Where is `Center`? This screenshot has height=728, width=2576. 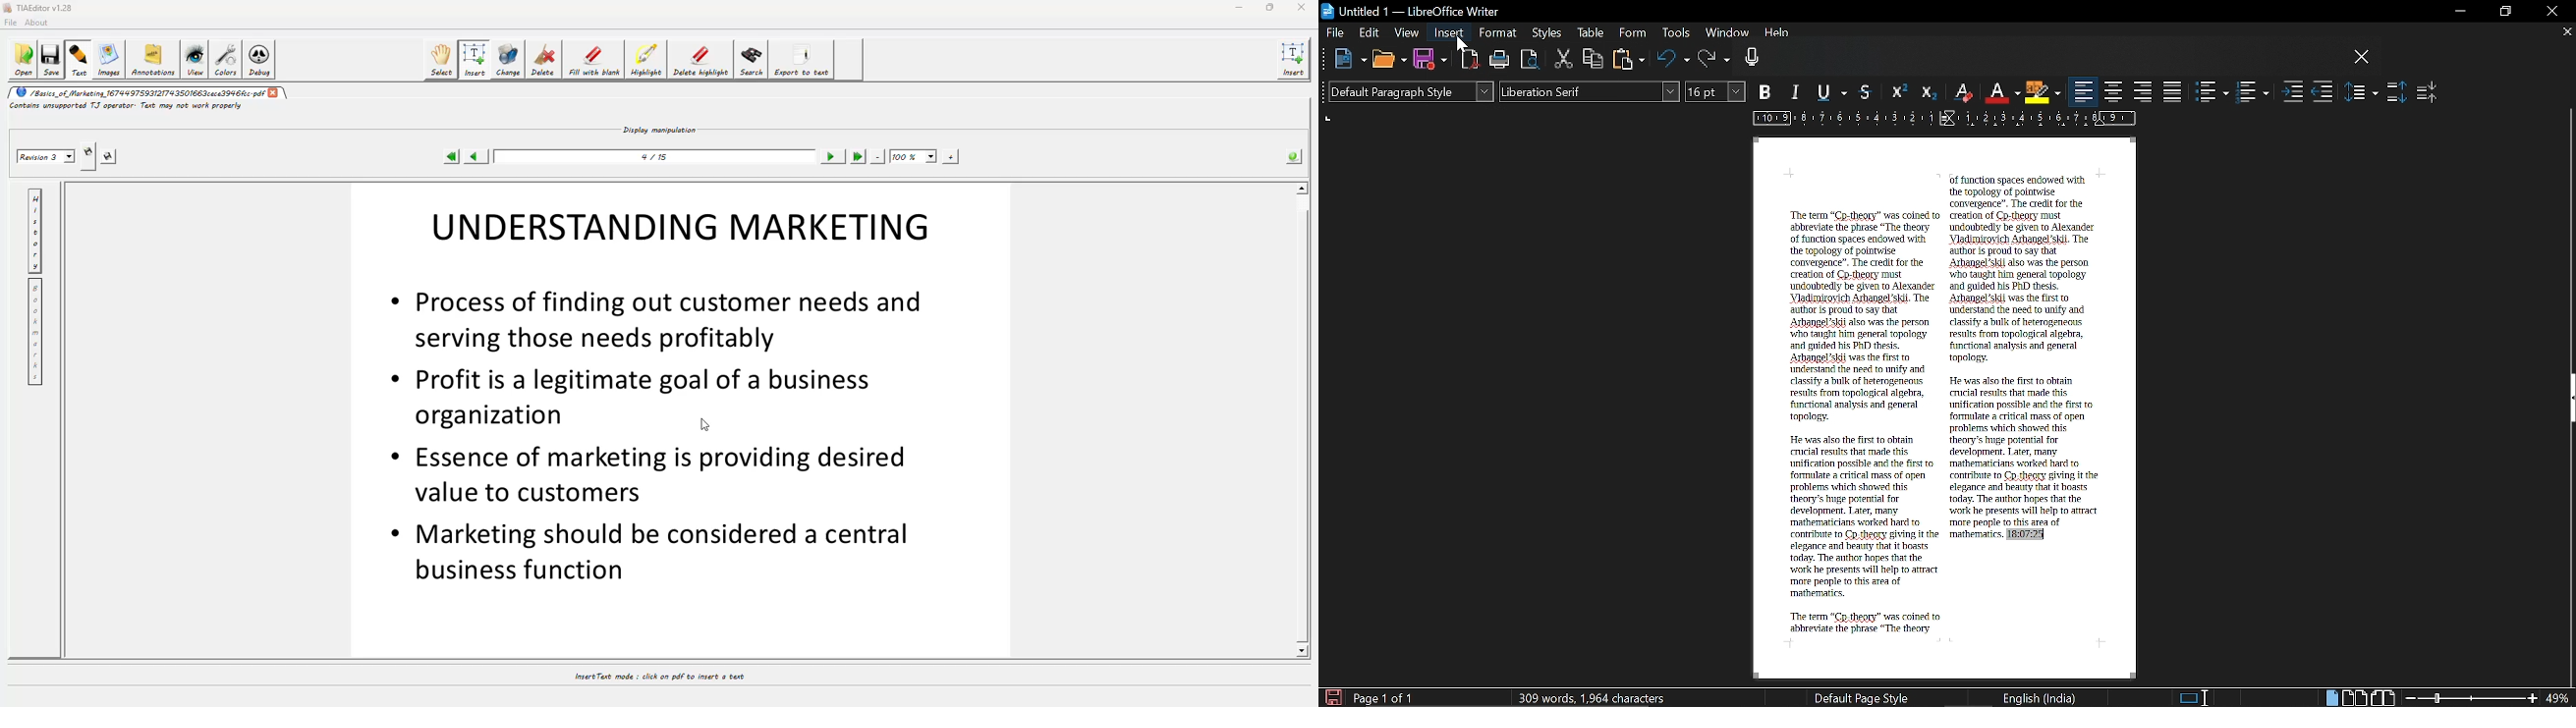
Center is located at coordinates (2114, 91).